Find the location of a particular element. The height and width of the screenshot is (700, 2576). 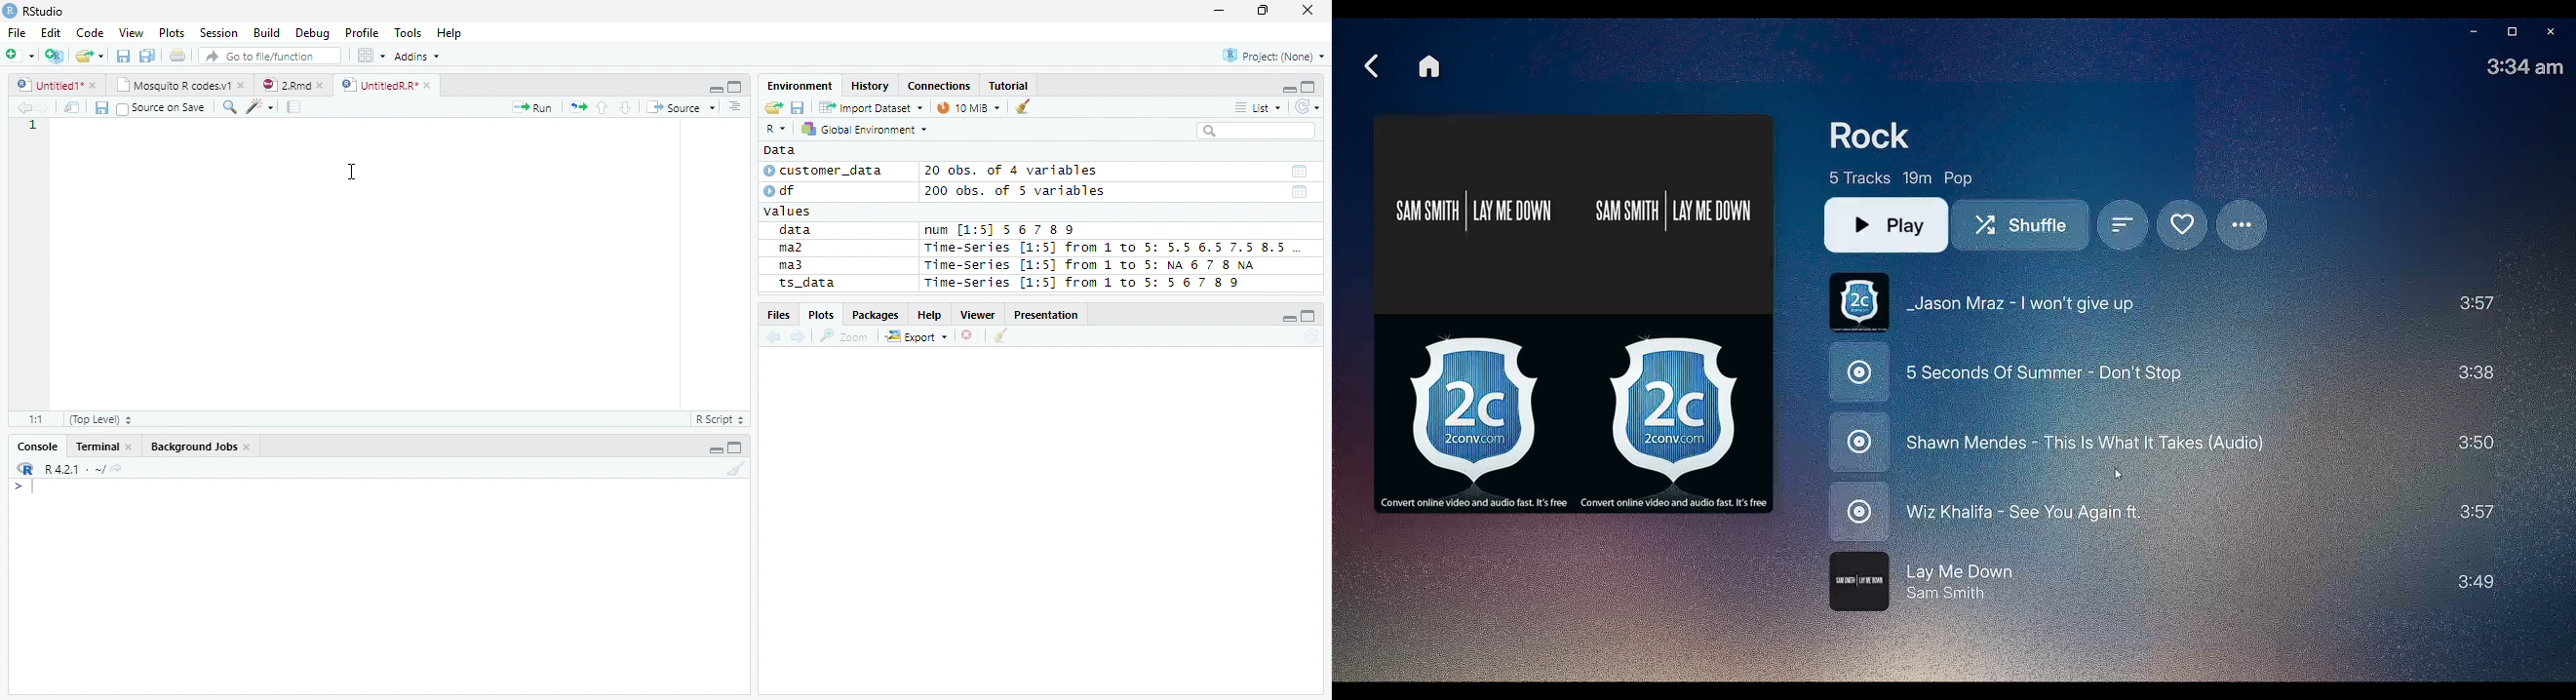

Maximize is located at coordinates (1309, 87).